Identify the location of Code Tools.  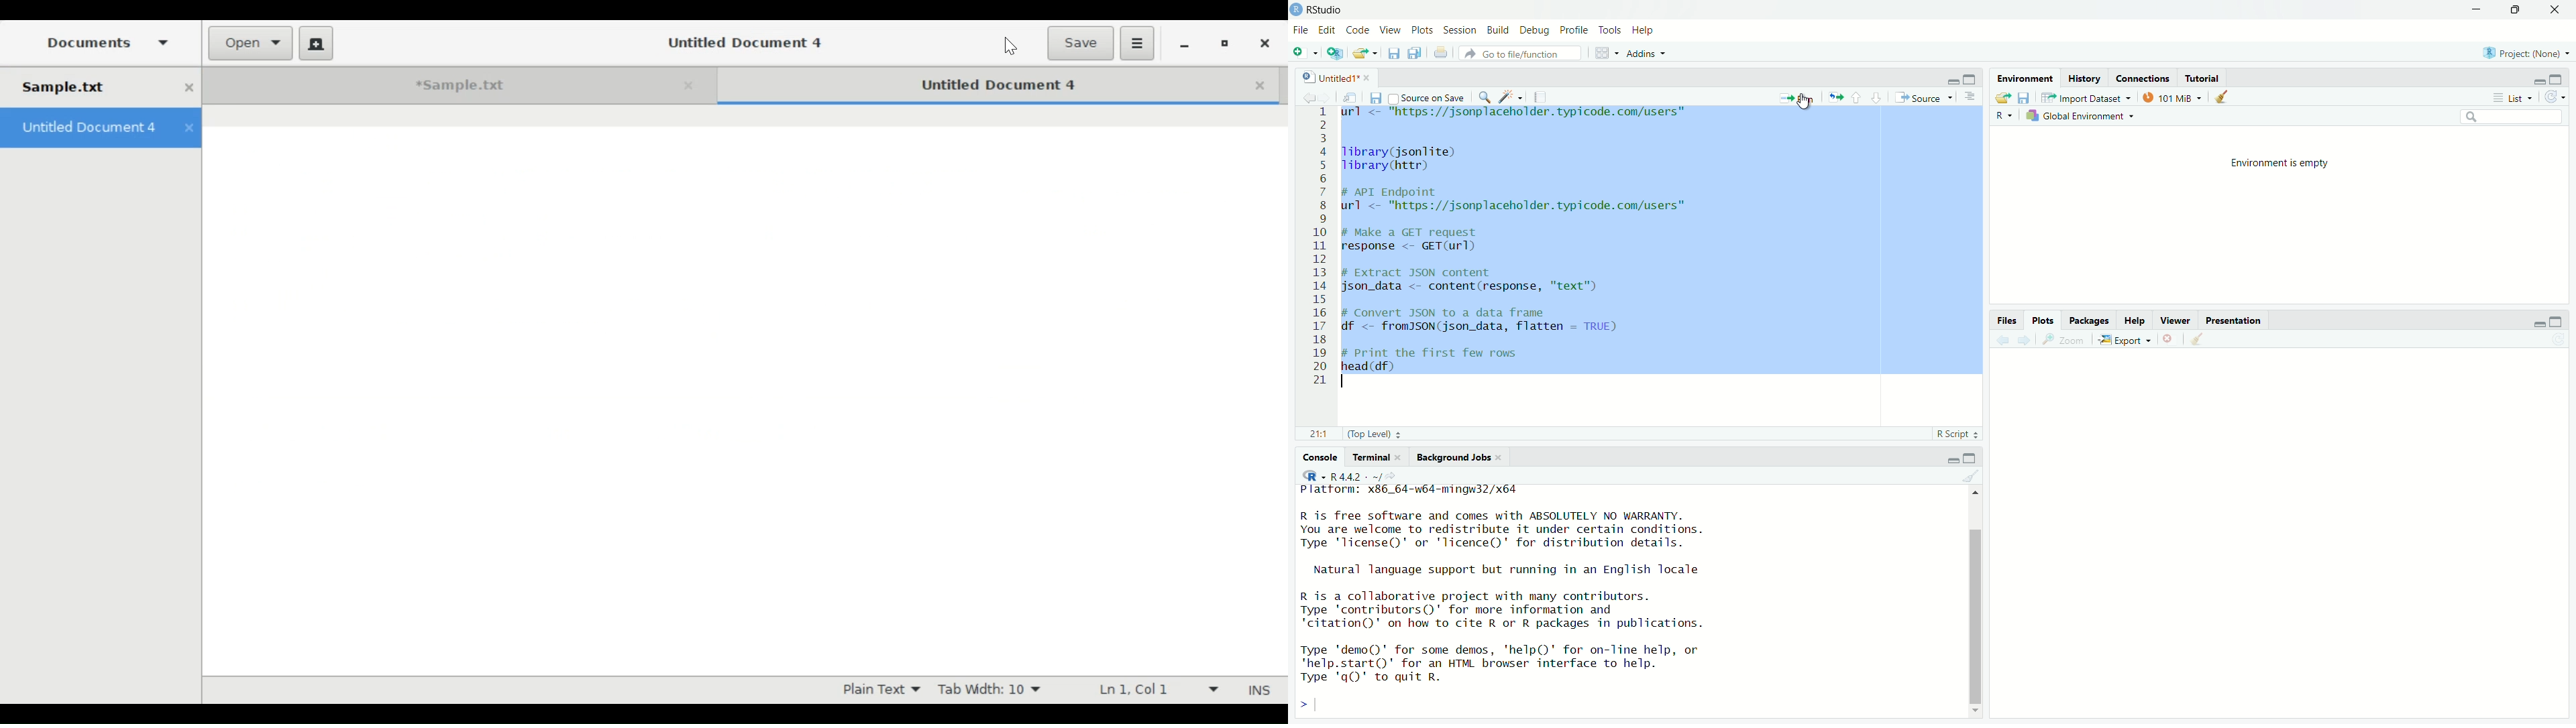
(1511, 97).